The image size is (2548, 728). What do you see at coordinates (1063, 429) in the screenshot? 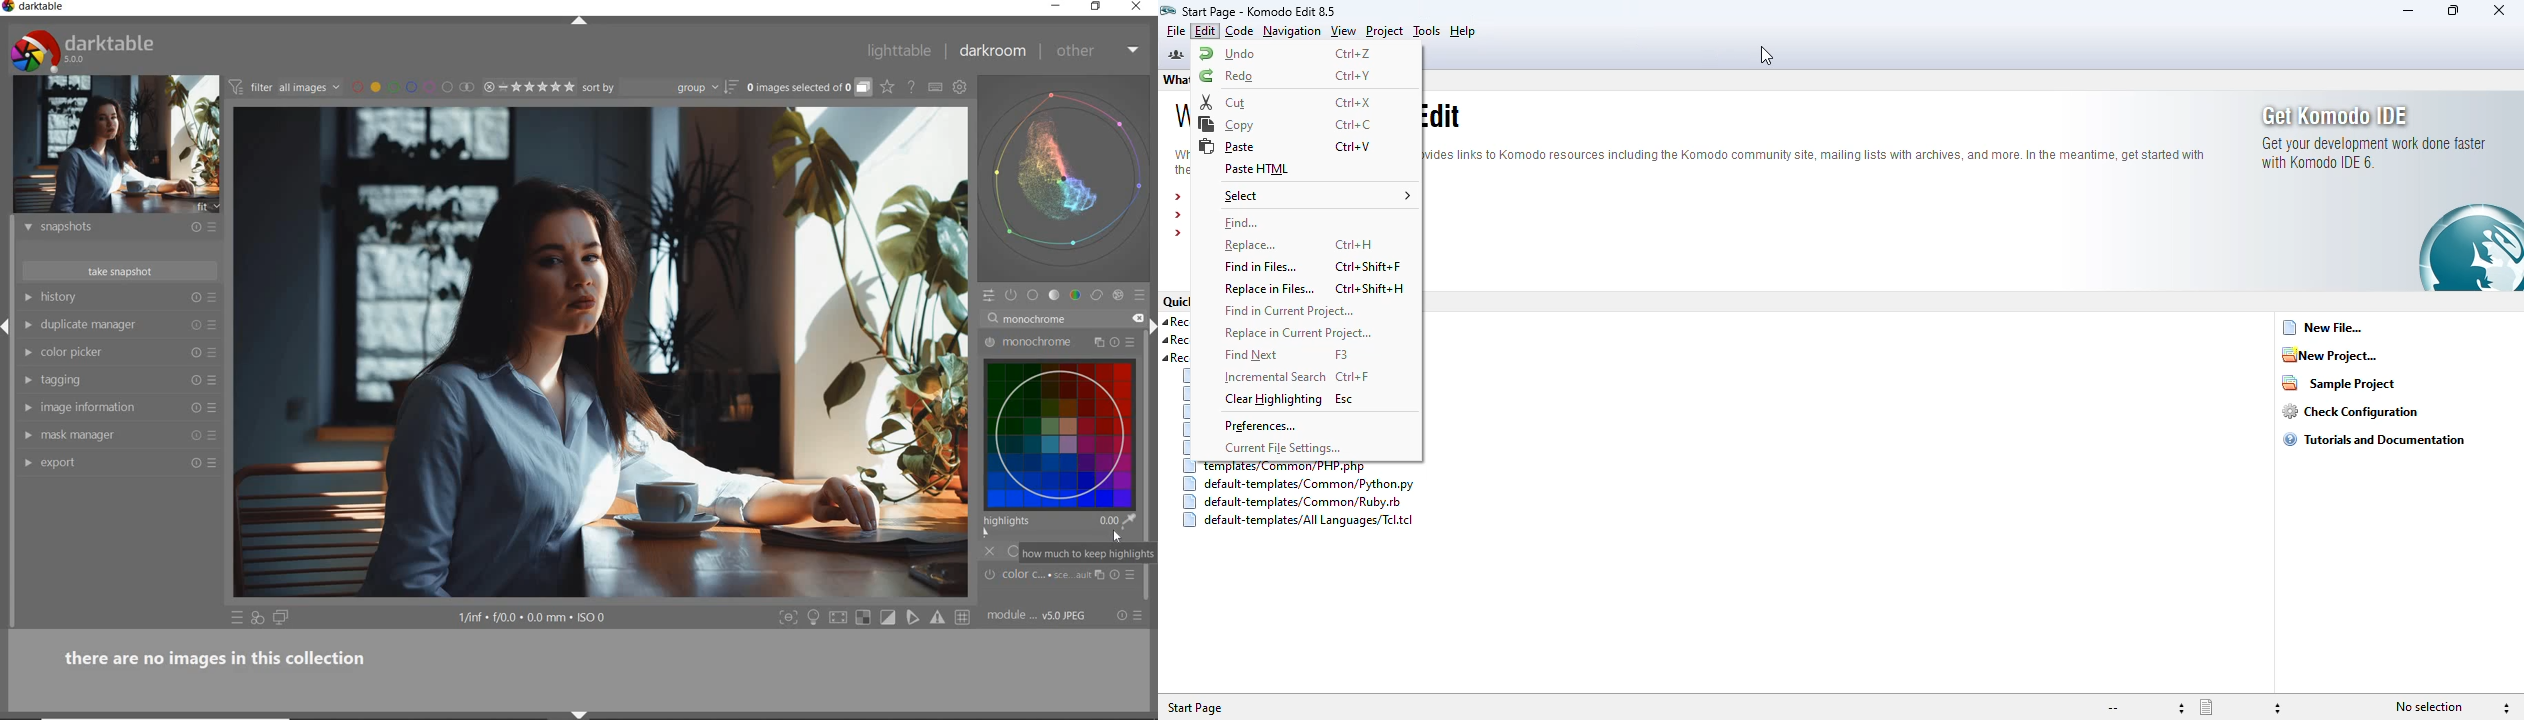
I see `monochrome map` at bounding box center [1063, 429].